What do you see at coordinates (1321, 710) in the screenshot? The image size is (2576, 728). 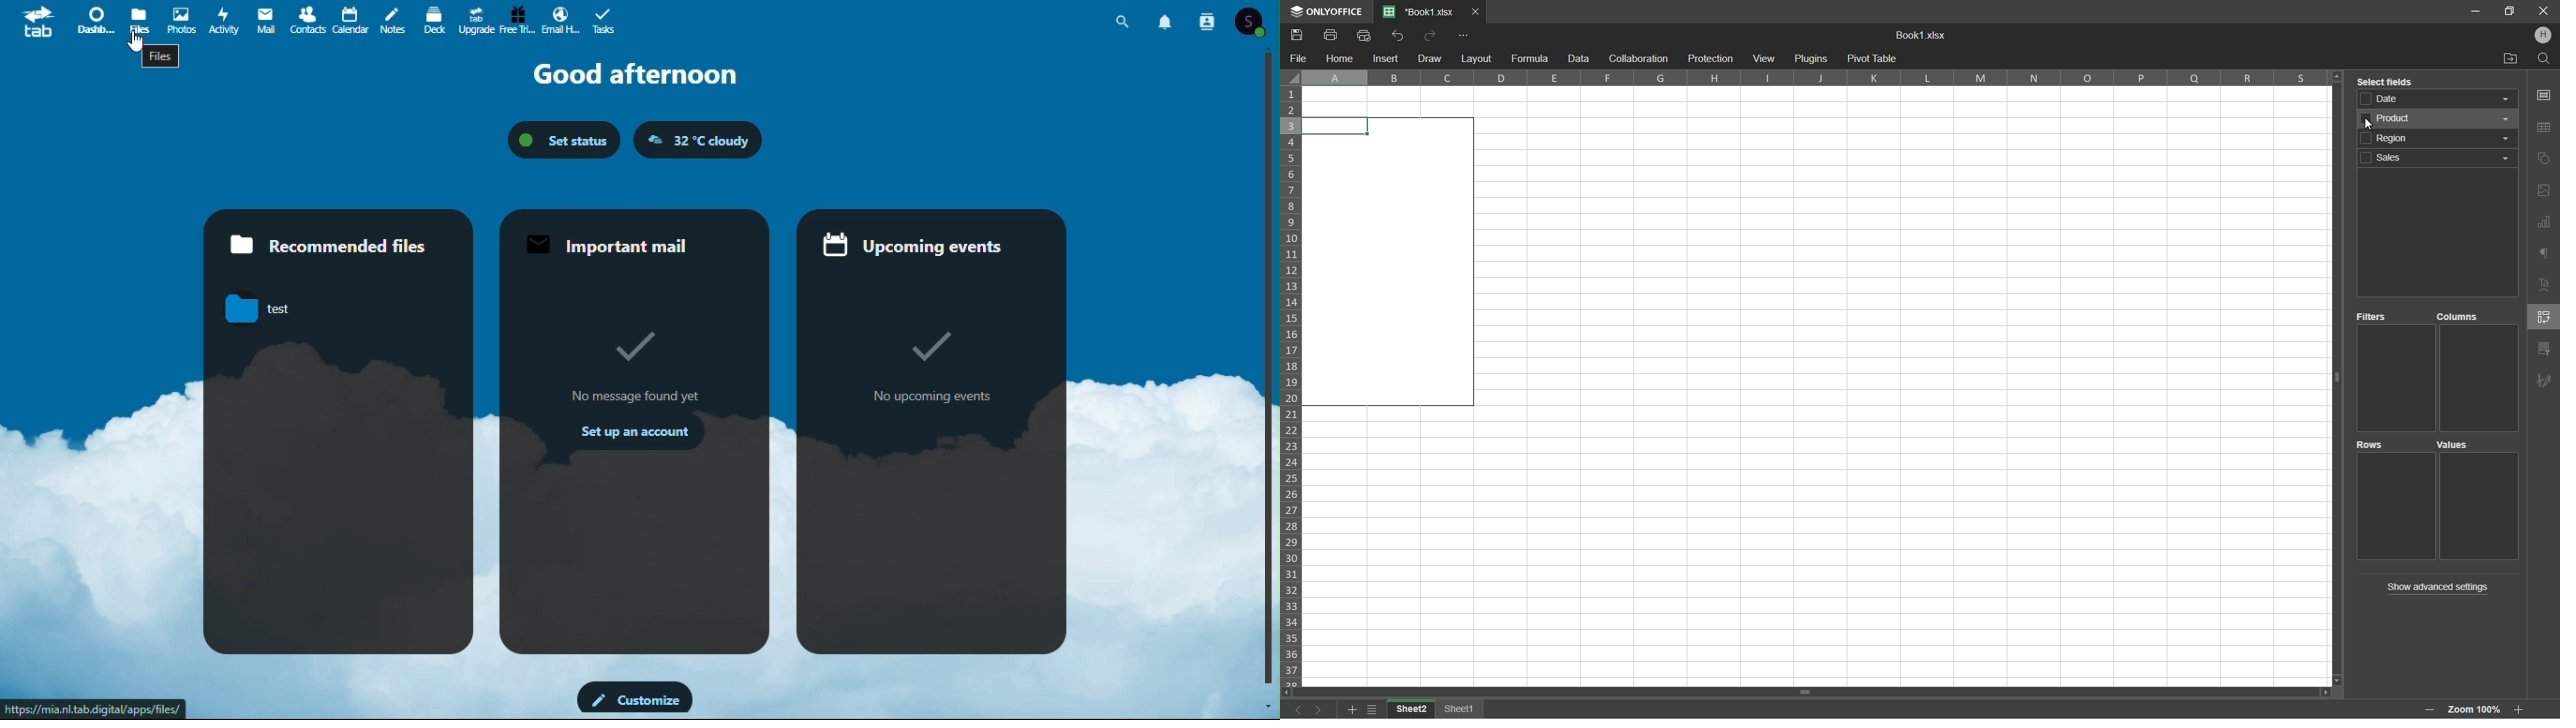 I see `next sheet` at bounding box center [1321, 710].